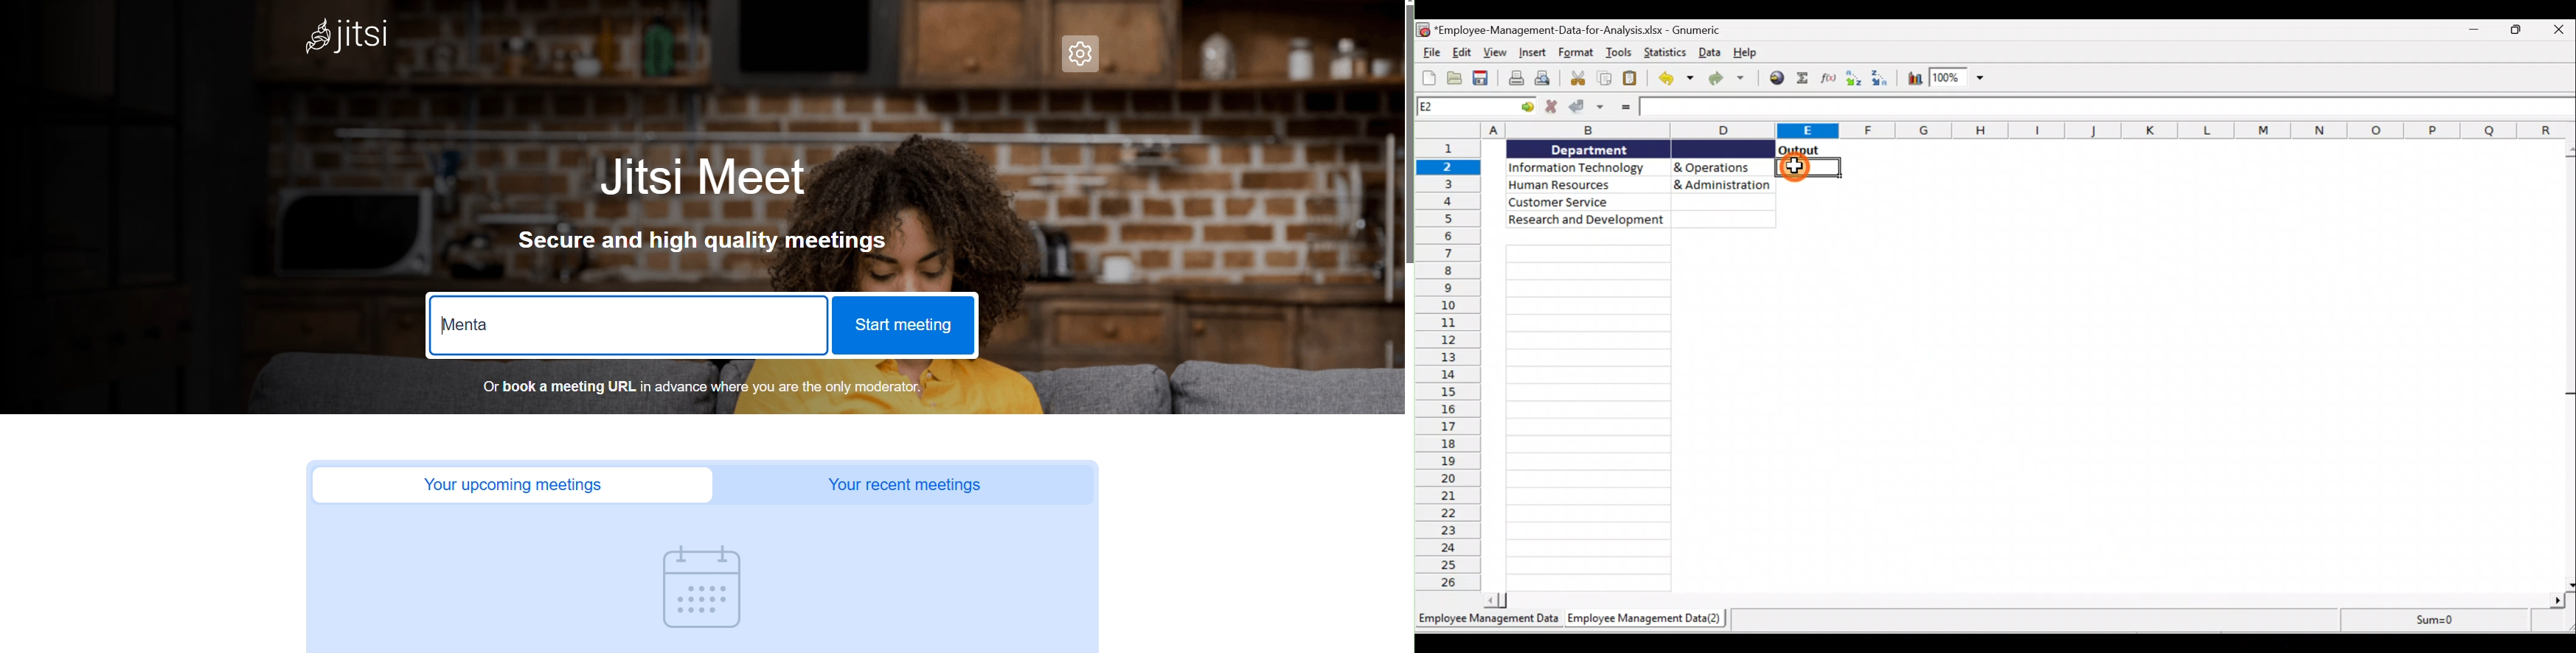 The width and height of the screenshot is (2576, 672). I want to click on Tools, so click(1620, 51).